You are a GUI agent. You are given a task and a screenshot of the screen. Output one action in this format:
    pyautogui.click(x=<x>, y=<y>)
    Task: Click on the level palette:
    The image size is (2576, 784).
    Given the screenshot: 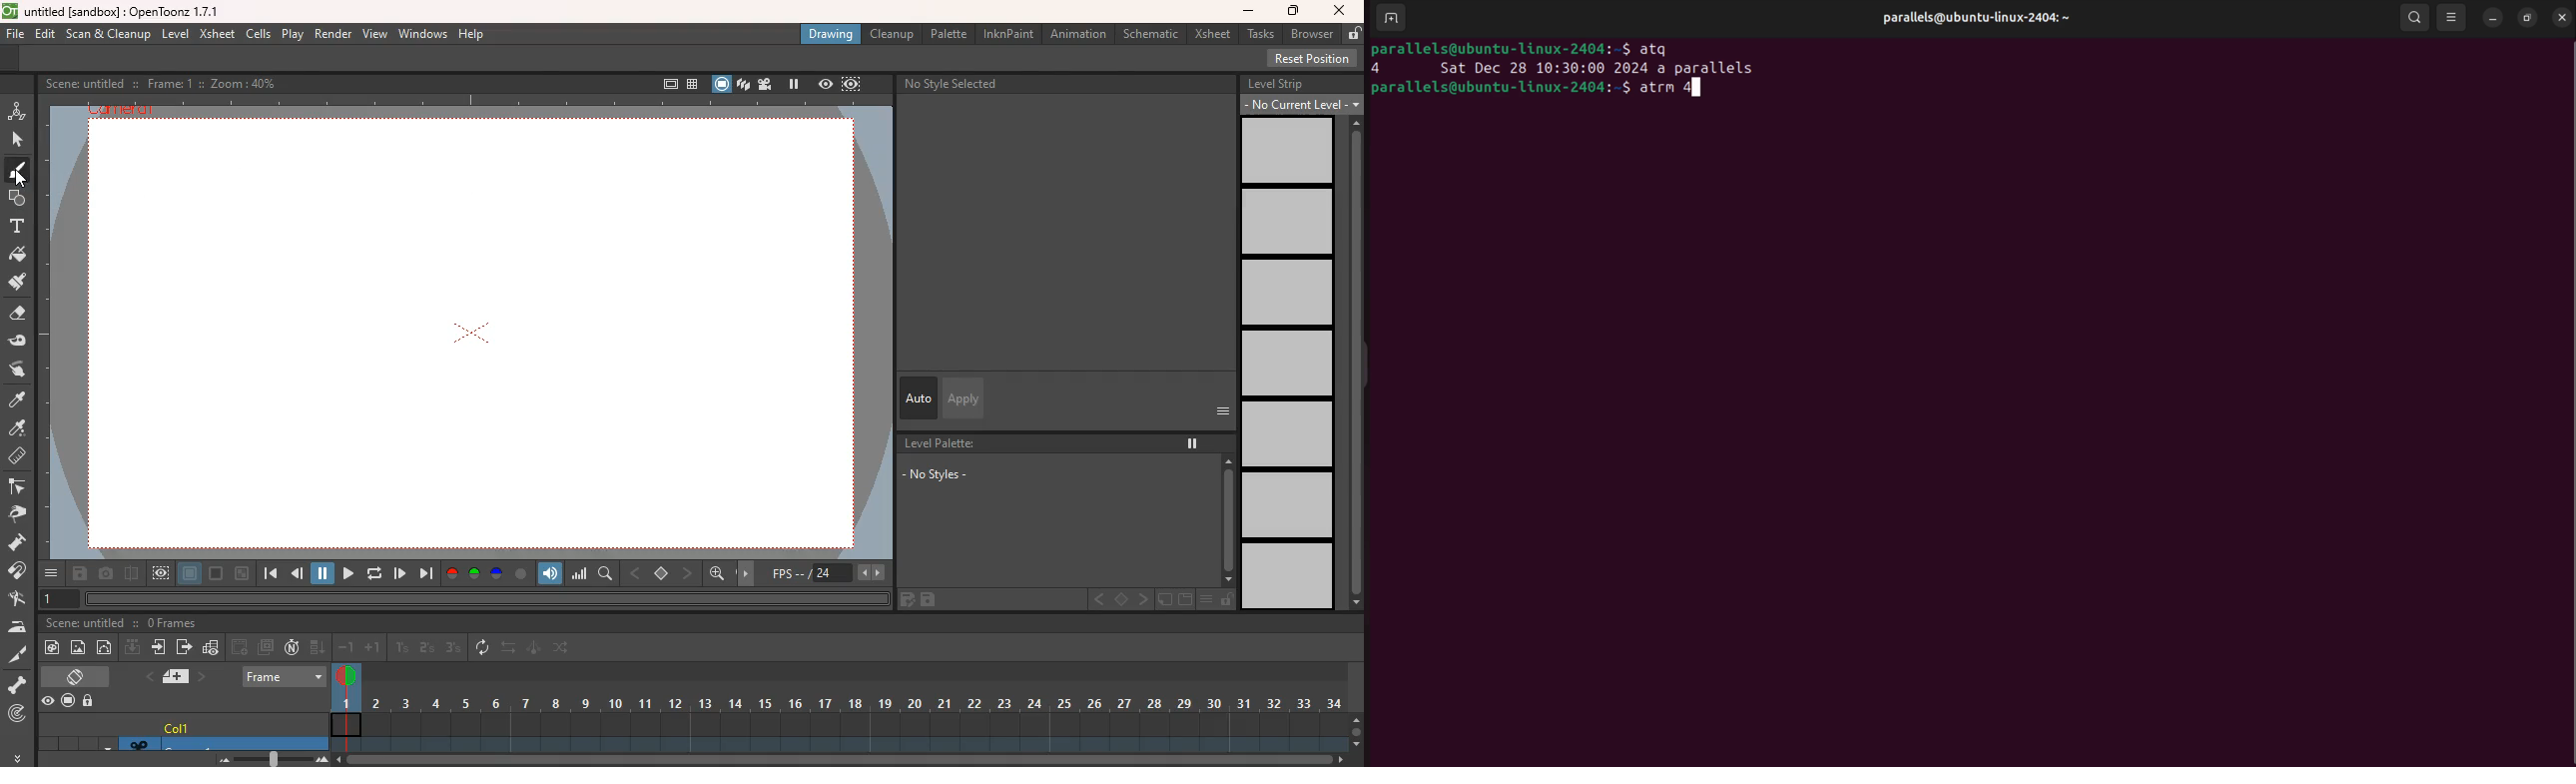 What is the action you would take?
    pyautogui.click(x=944, y=443)
    